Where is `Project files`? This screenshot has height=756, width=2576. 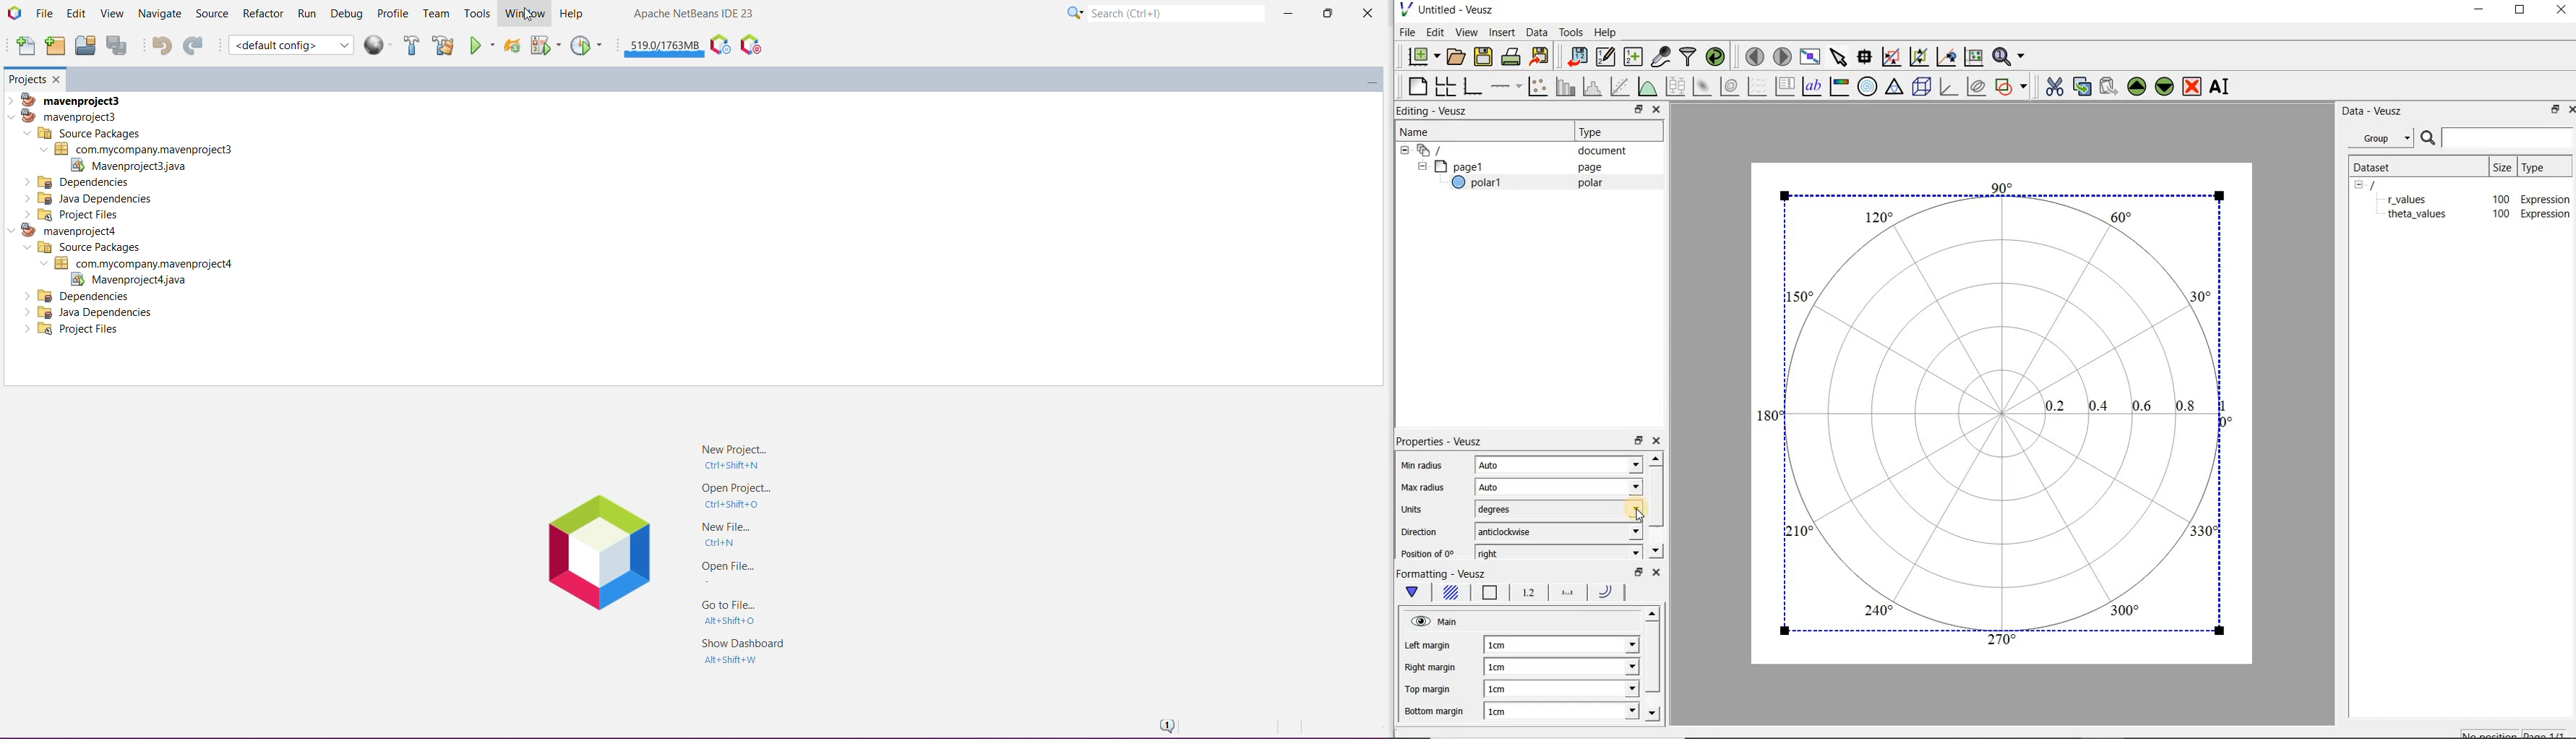 Project files is located at coordinates (72, 214).